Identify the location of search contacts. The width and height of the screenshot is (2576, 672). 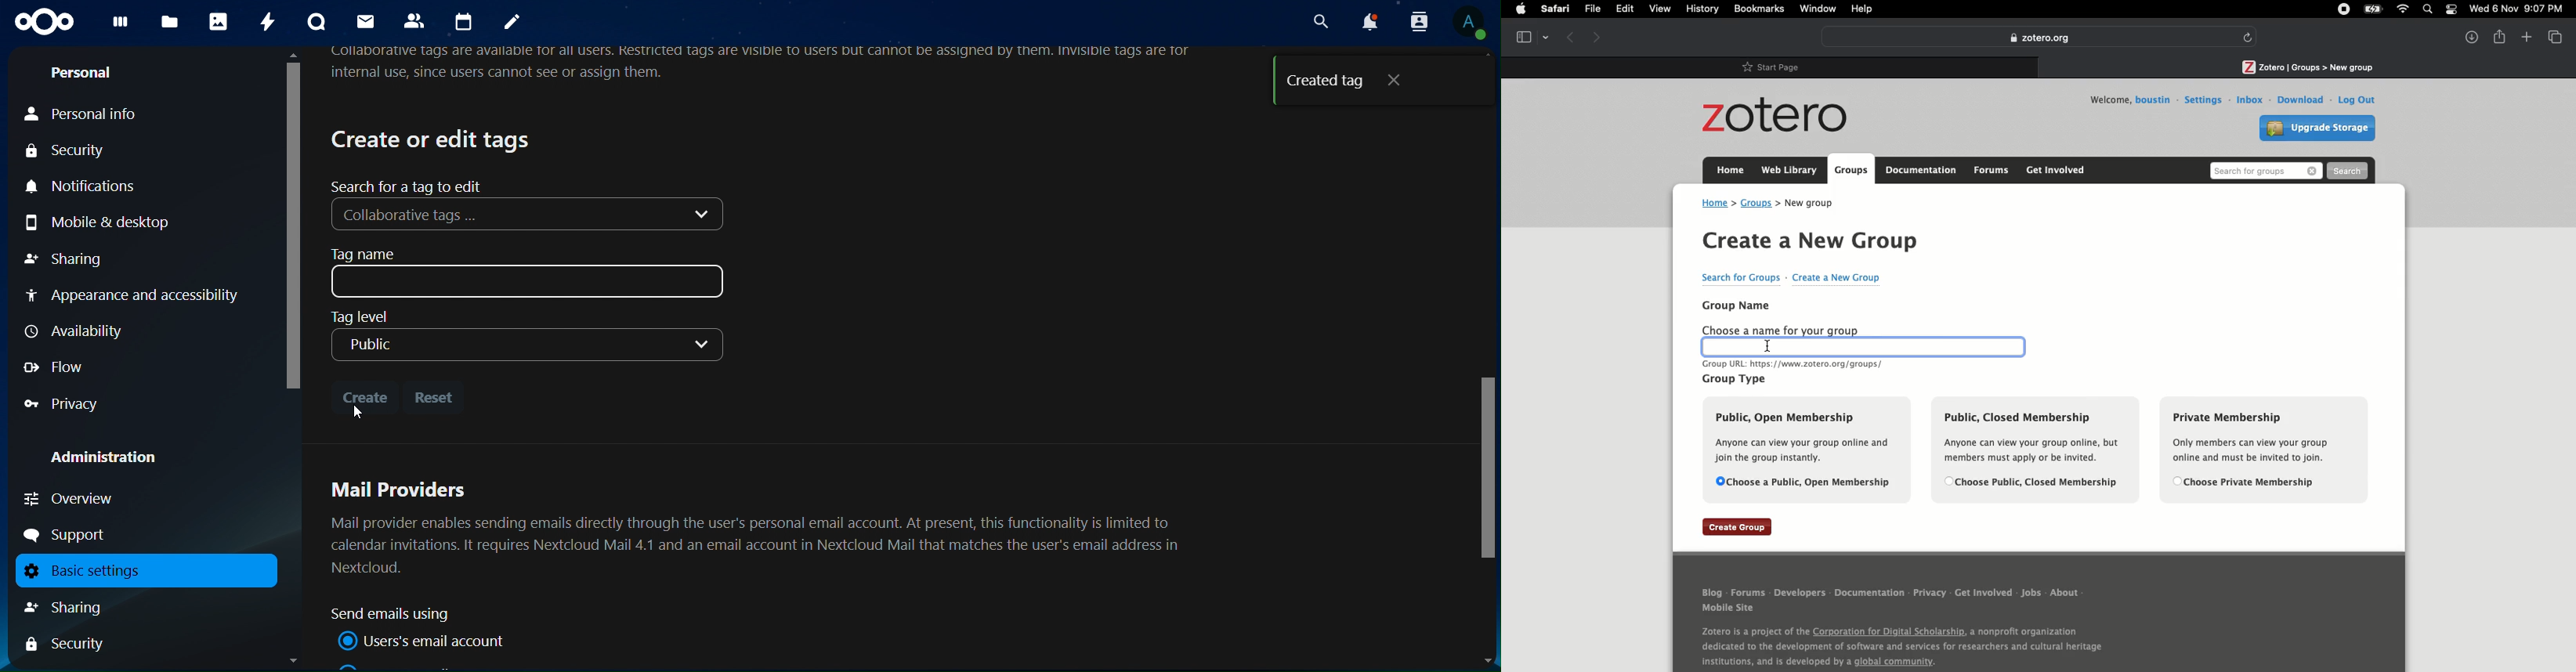
(1413, 21).